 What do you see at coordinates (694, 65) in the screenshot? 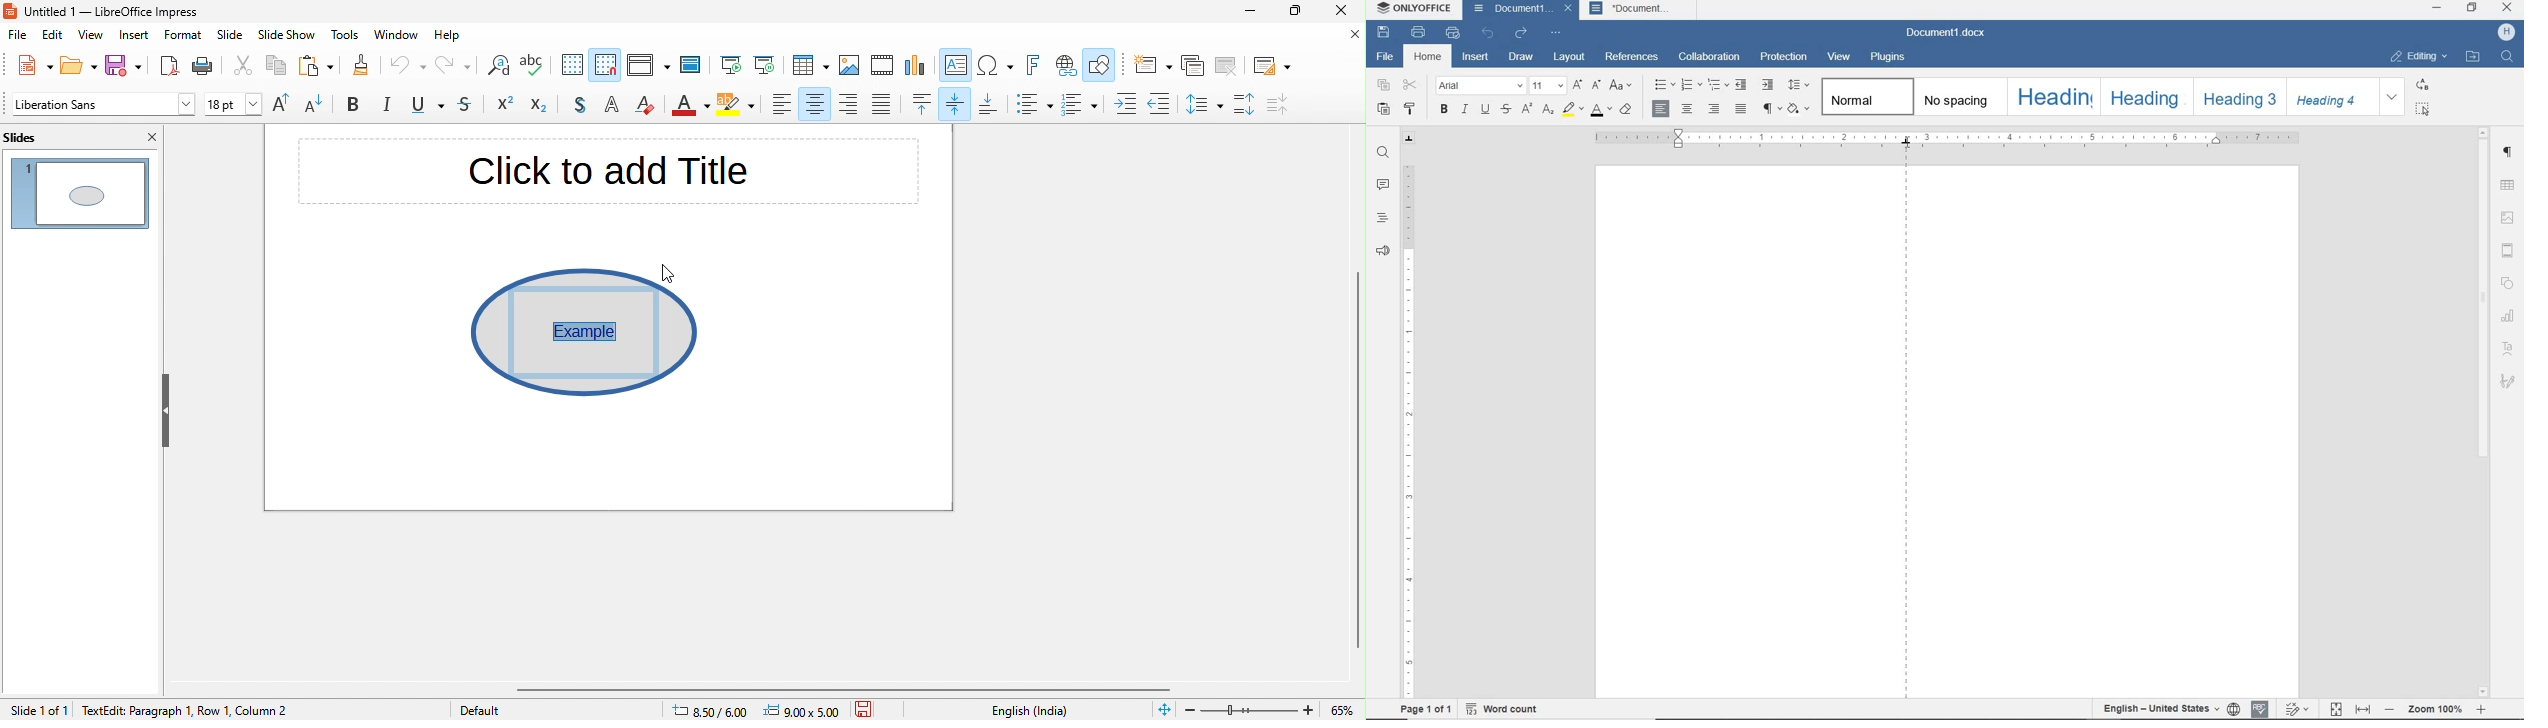
I see `master slide` at bounding box center [694, 65].